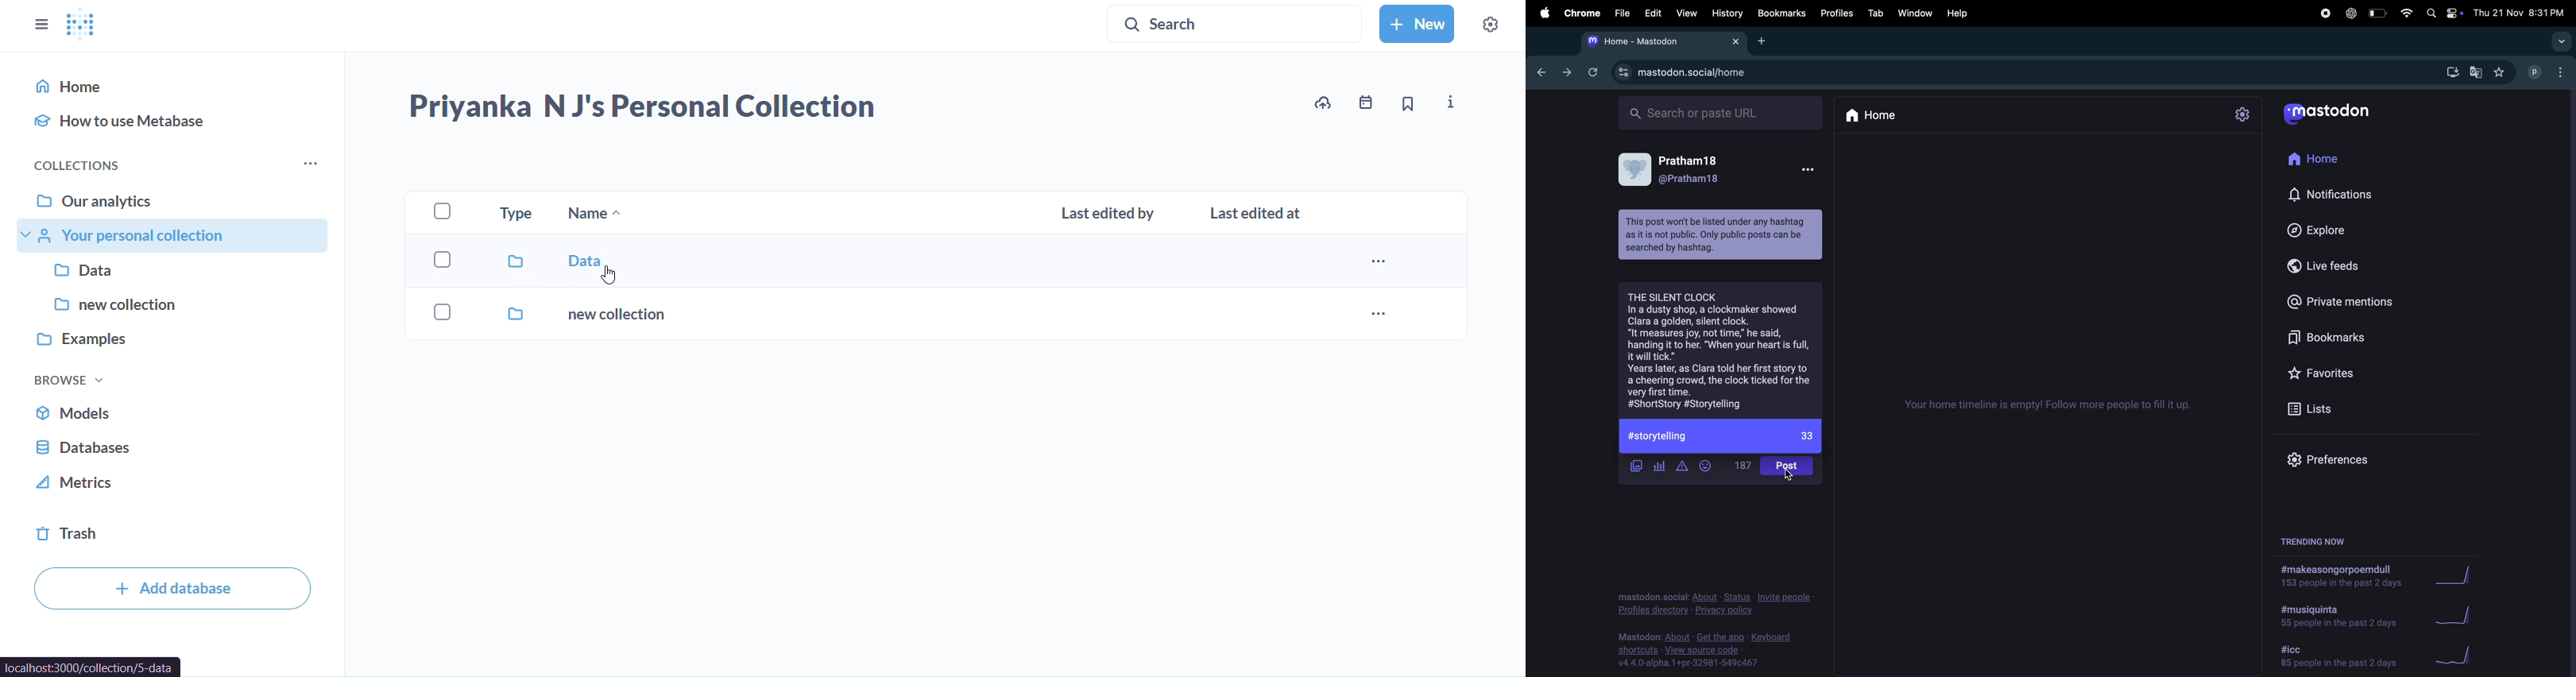  What do you see at coordinates (2564, 73) in the screenshot?
I see `options` at bounding box center [2564, 73].